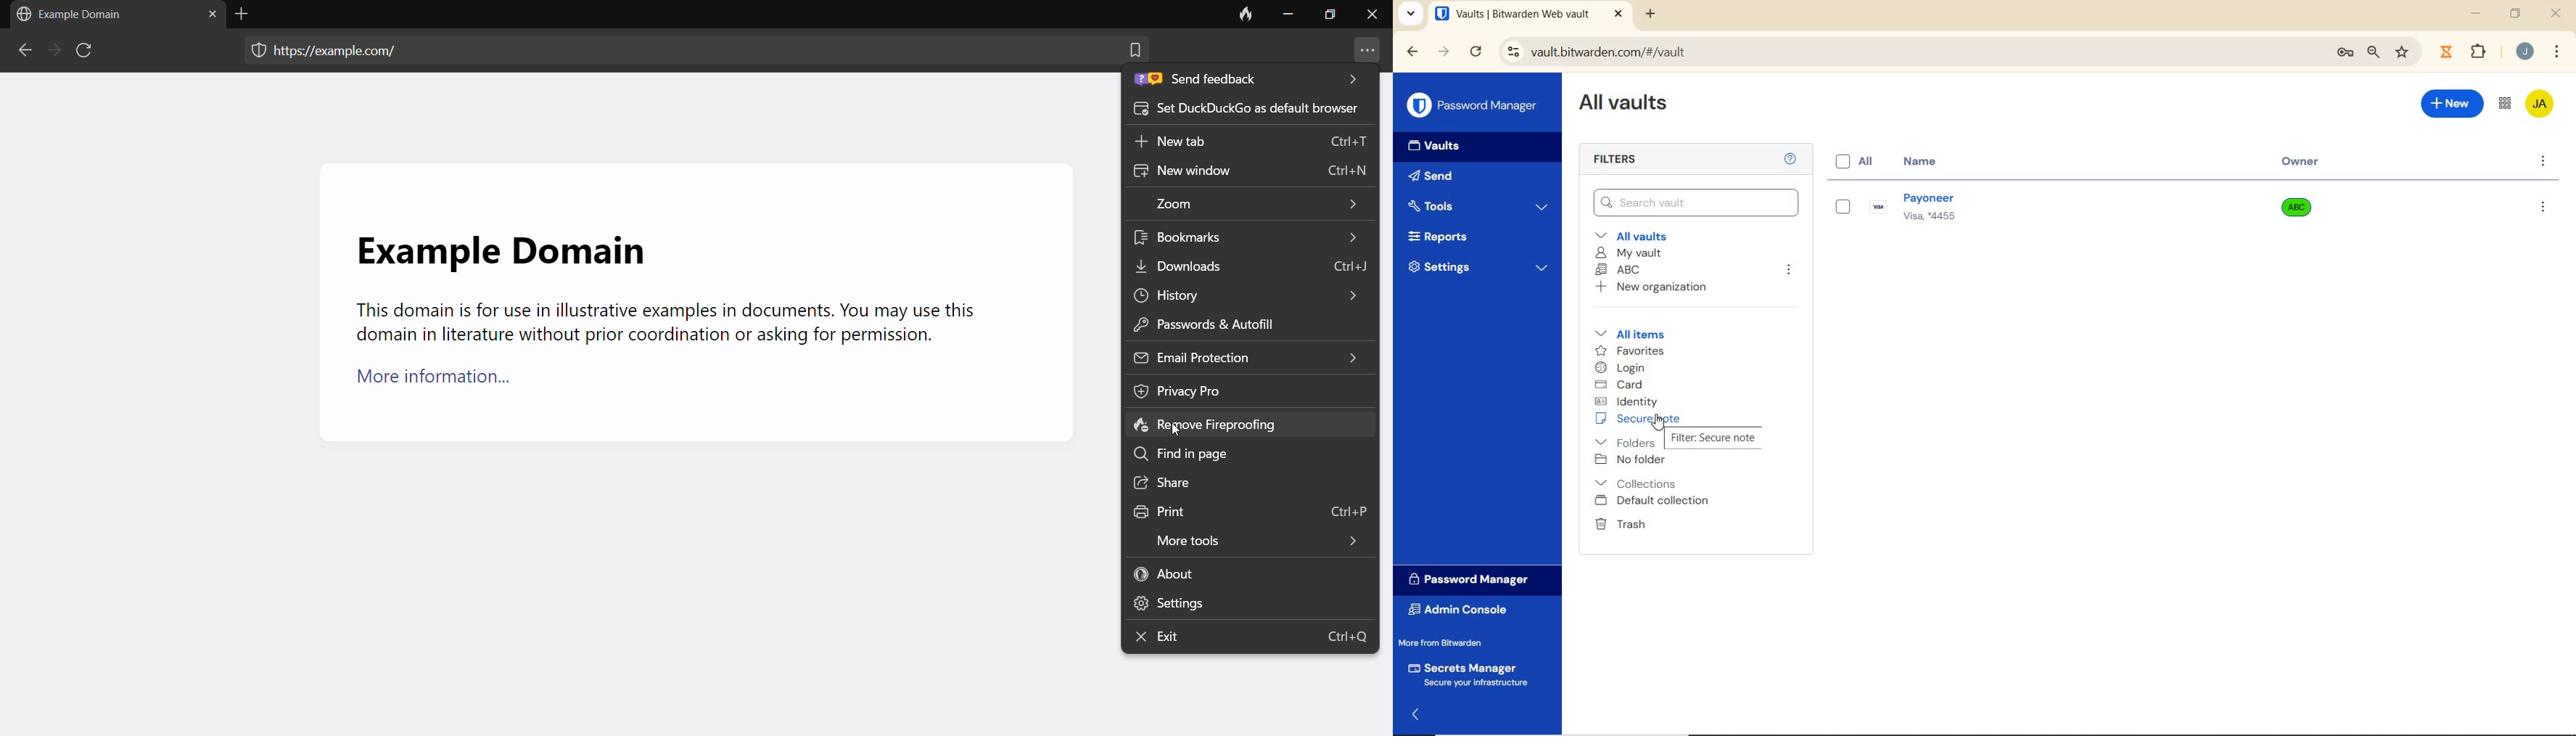 The image size is (2576, 756). I want to click on manage passwords, so click(2345, 55).